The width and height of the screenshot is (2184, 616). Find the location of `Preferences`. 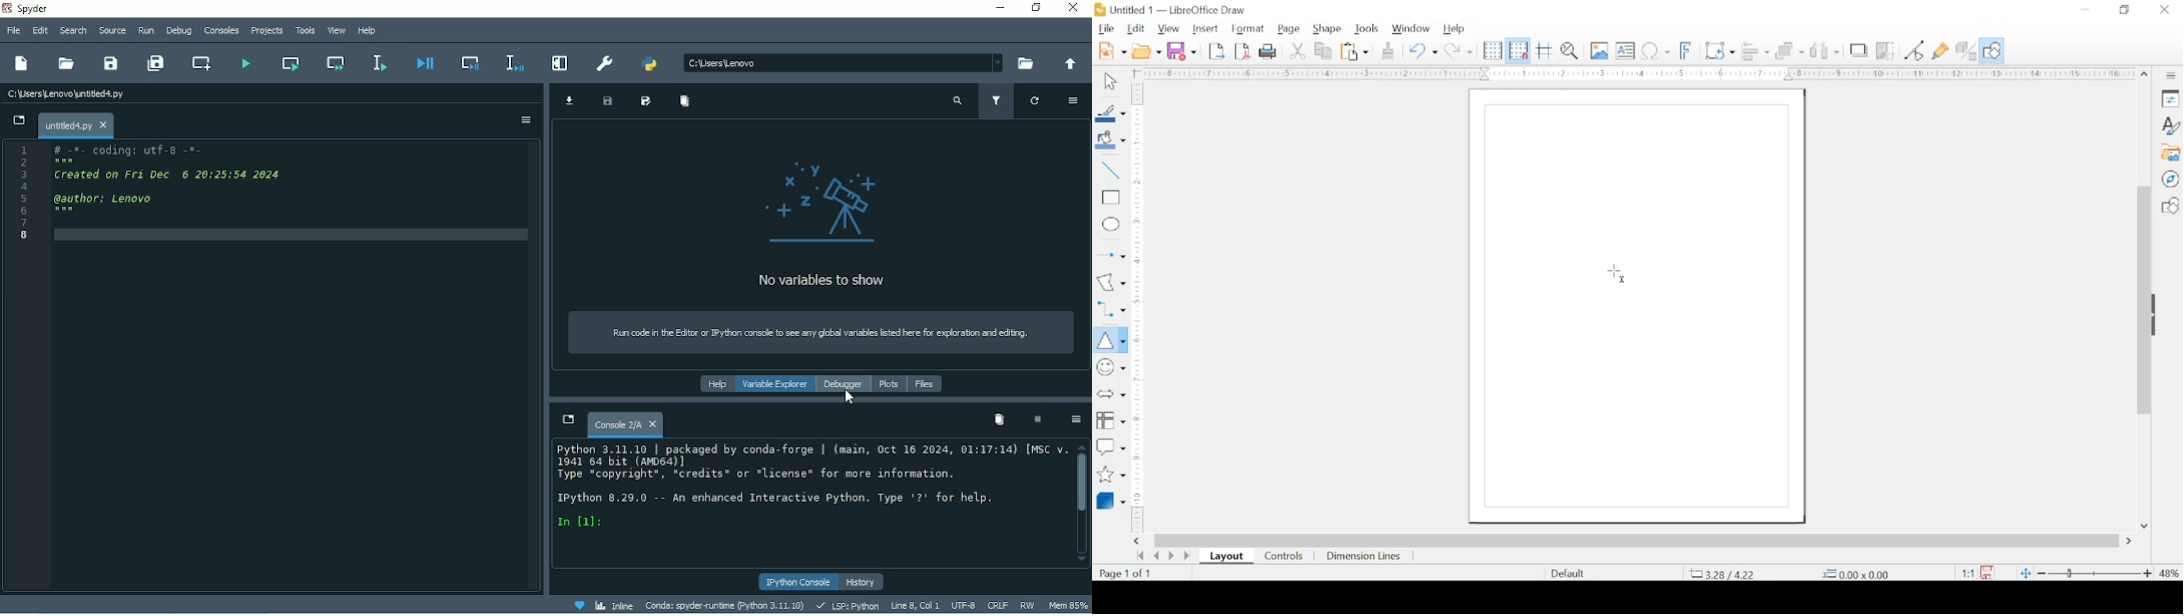

Preferences is located at coordinates (605, 62).